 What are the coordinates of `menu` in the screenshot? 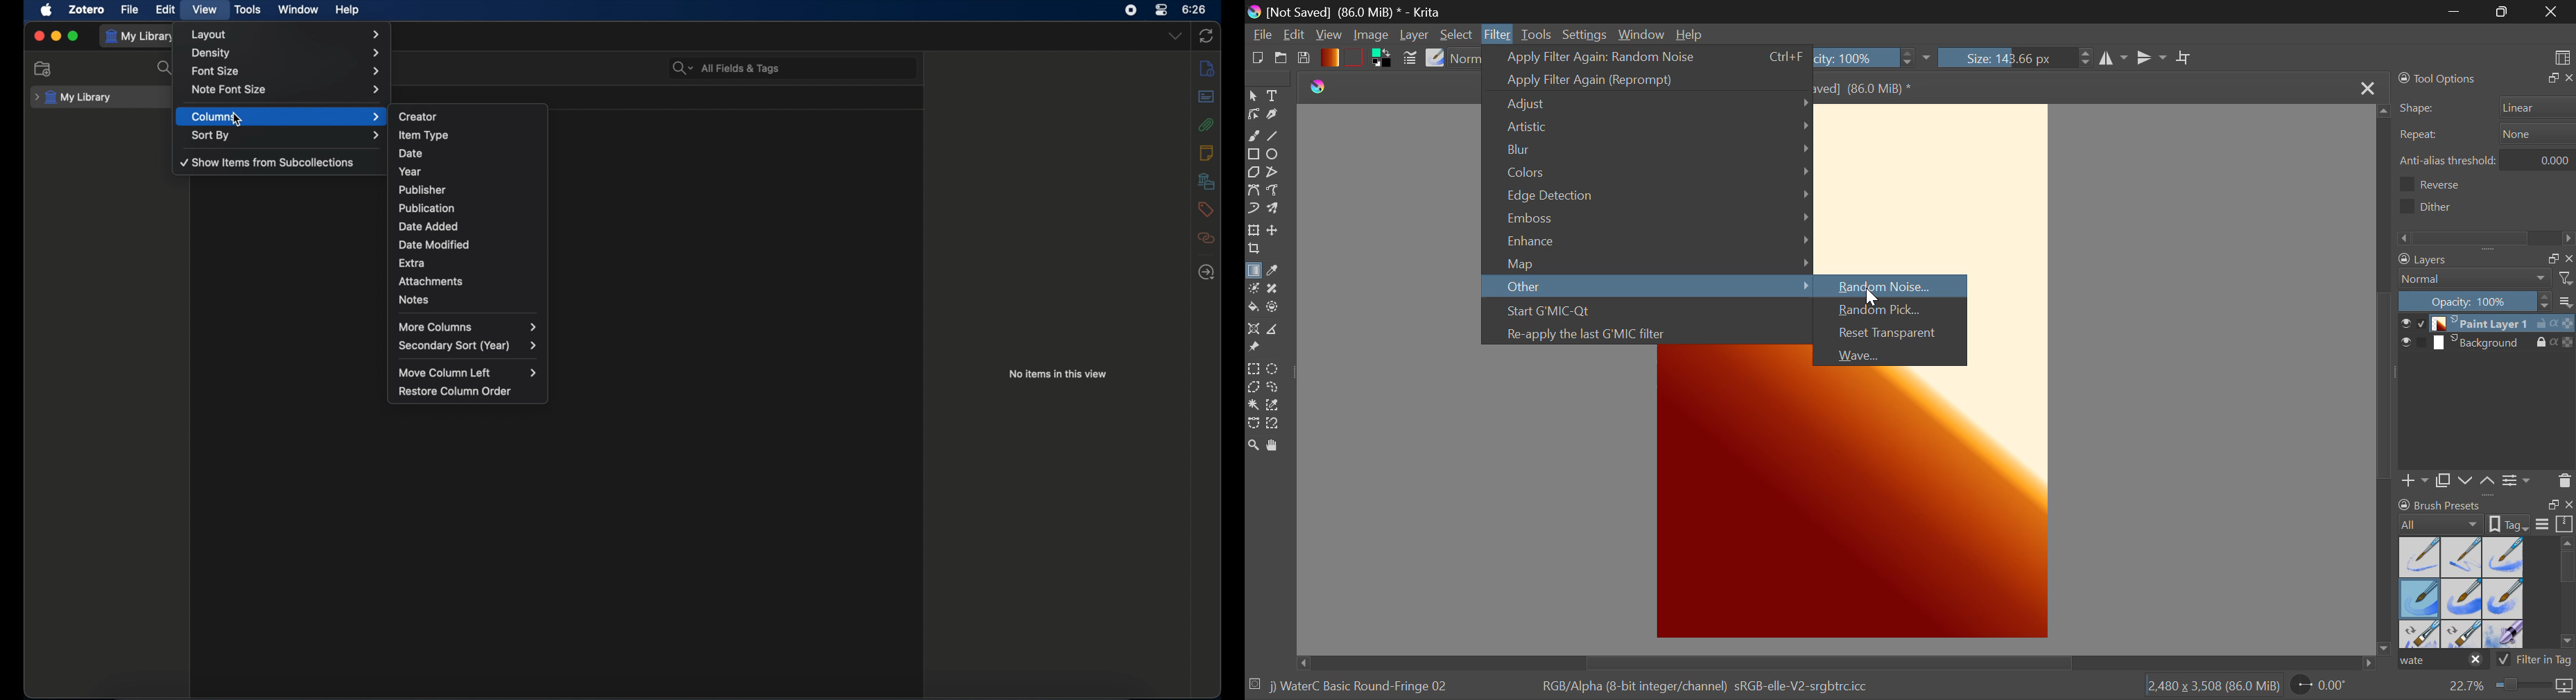 It's located at (2543, 526).